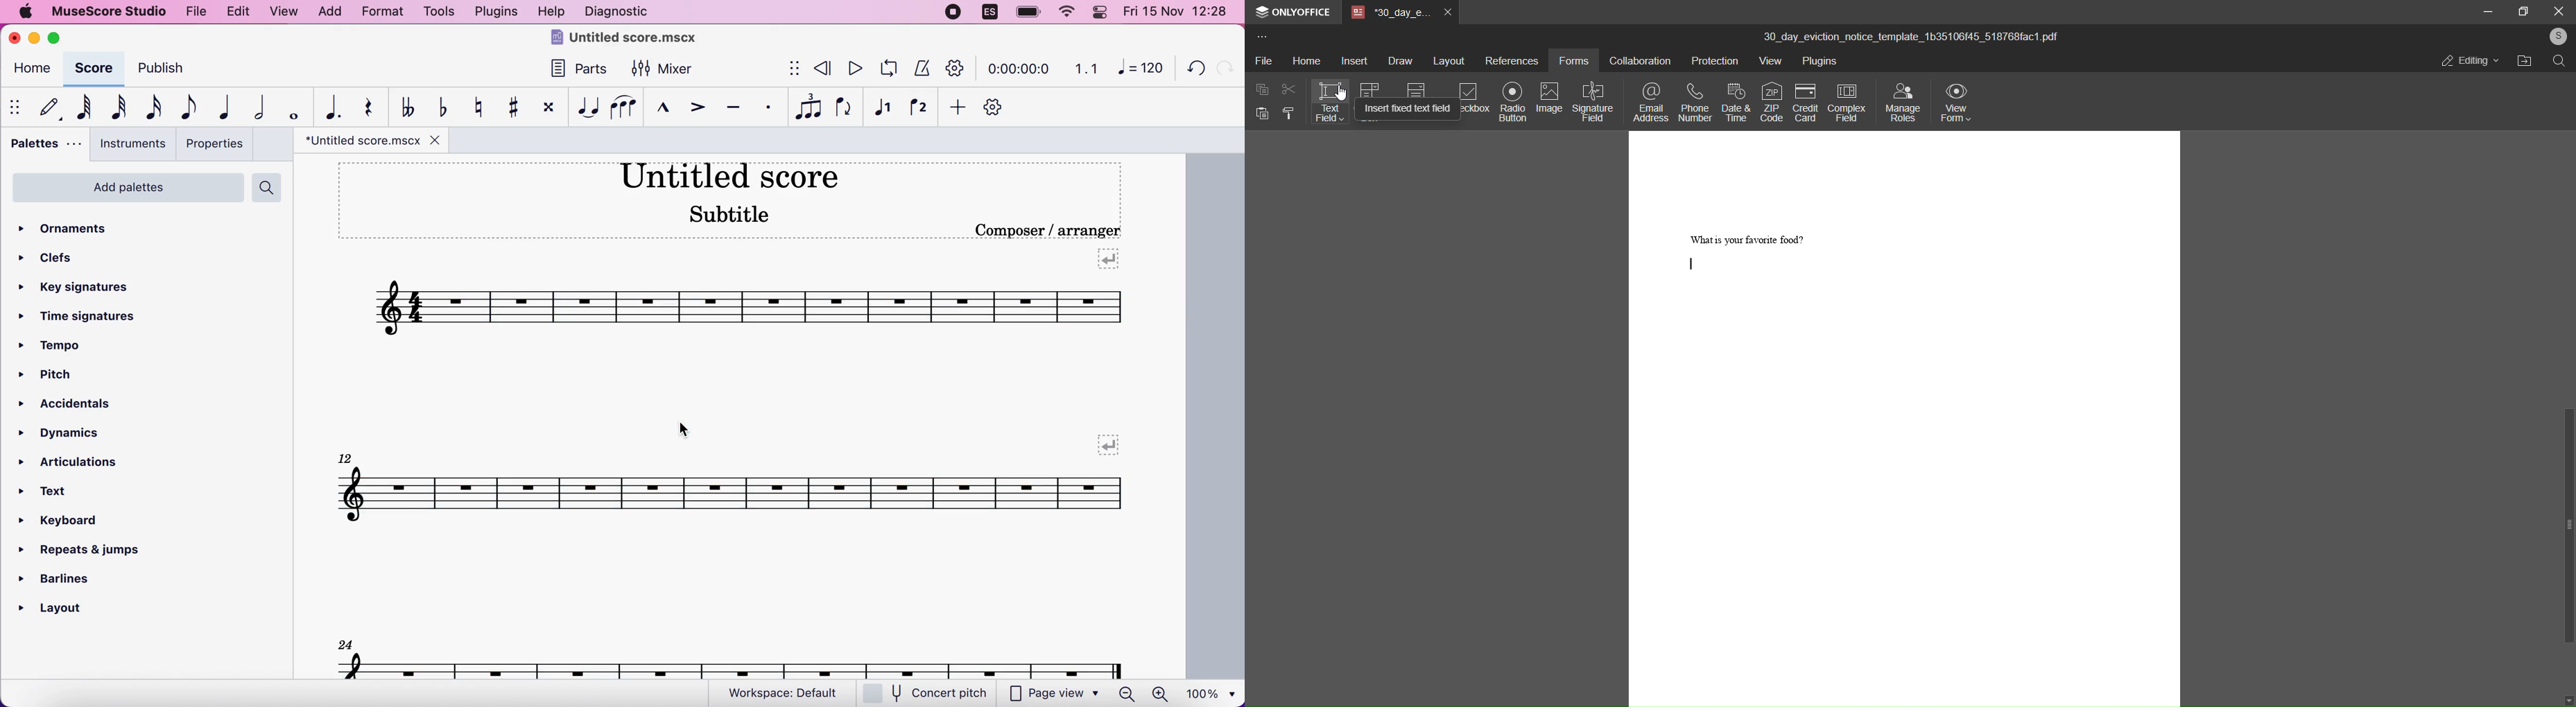 This screenshot has height=728, width=2576. Describe the element at coordinates (438, 13) in the screenshot. I see `tools` at that location.